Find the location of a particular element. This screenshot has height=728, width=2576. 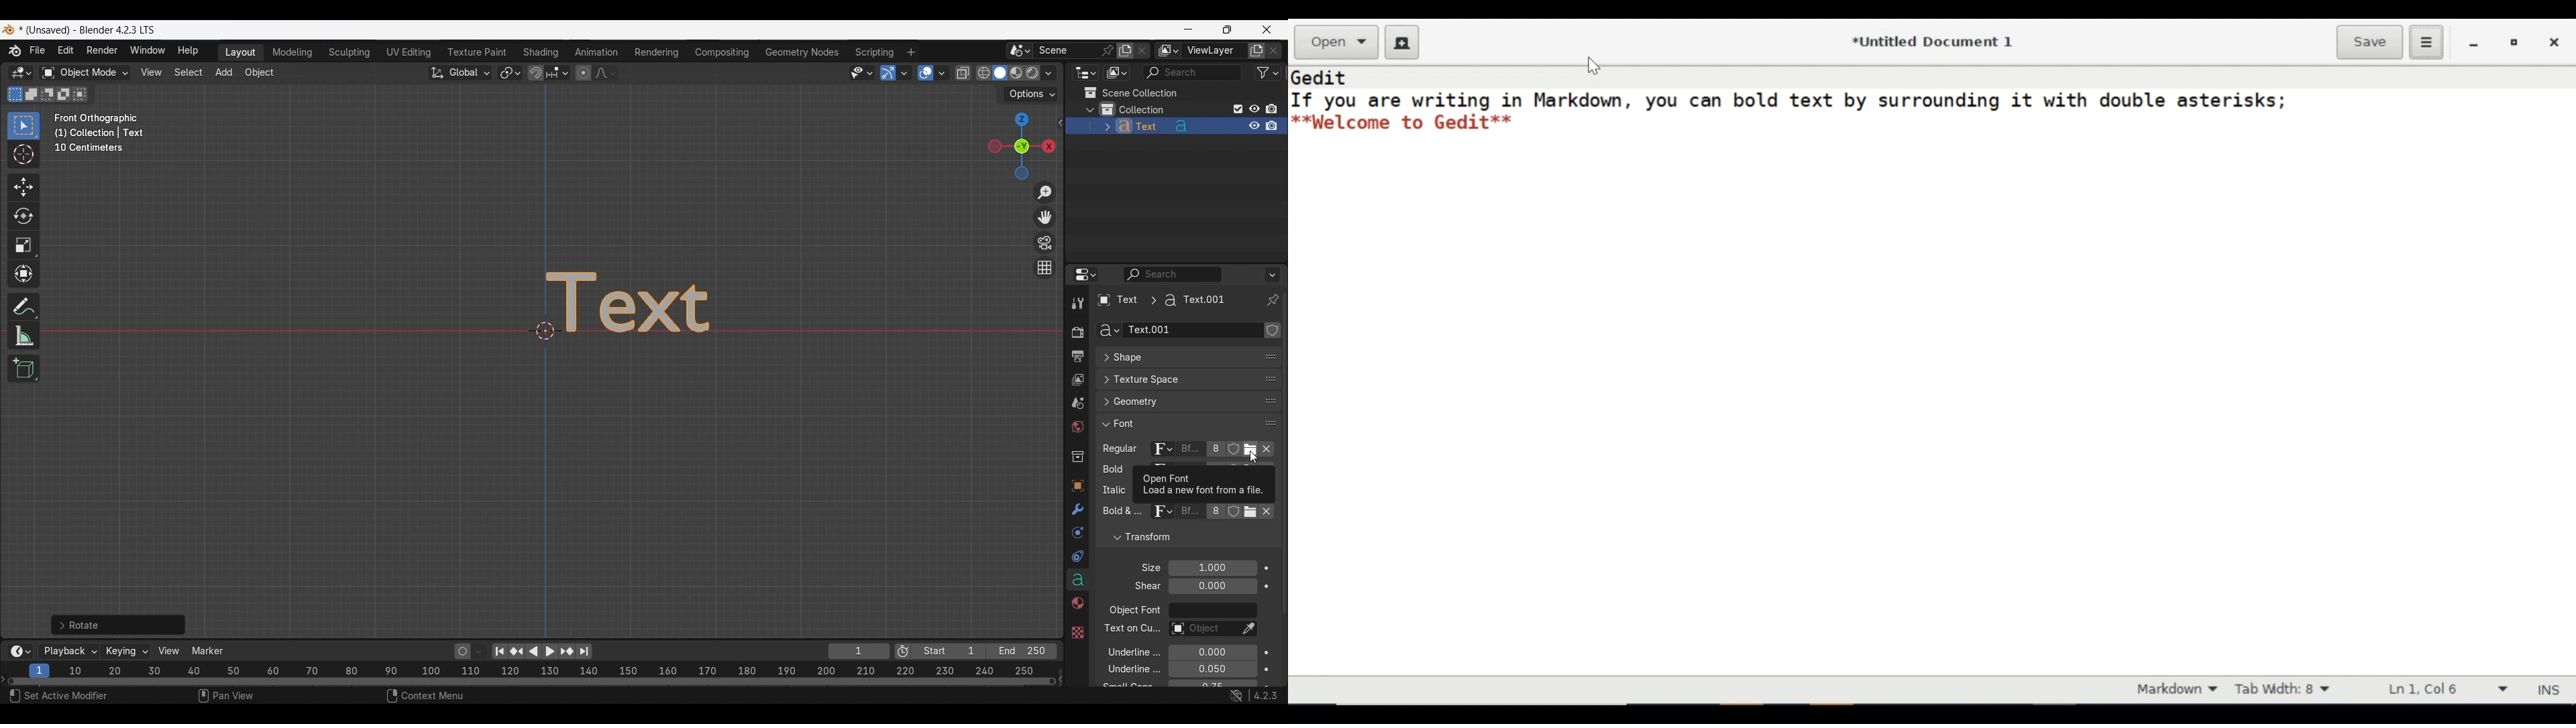

Frames timeline slider is located at coordinates (531, 682).